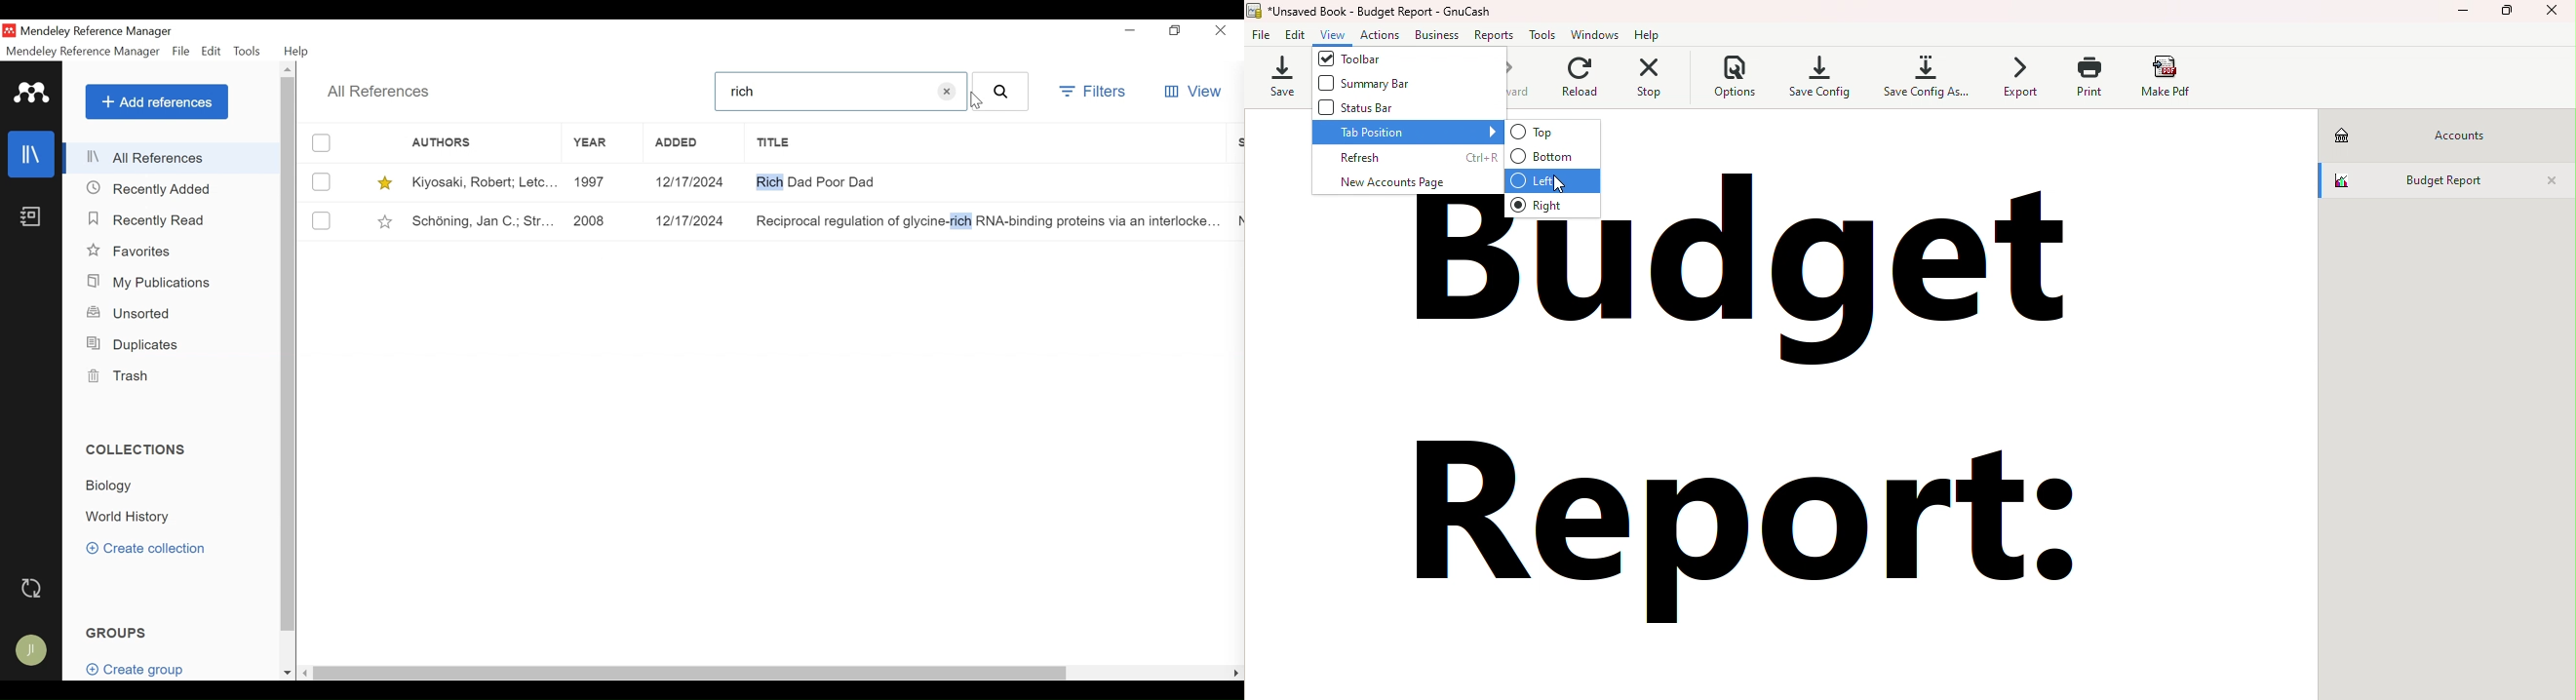 The image size is (2576, 700). I want to click on Tools, so click(248, 51).